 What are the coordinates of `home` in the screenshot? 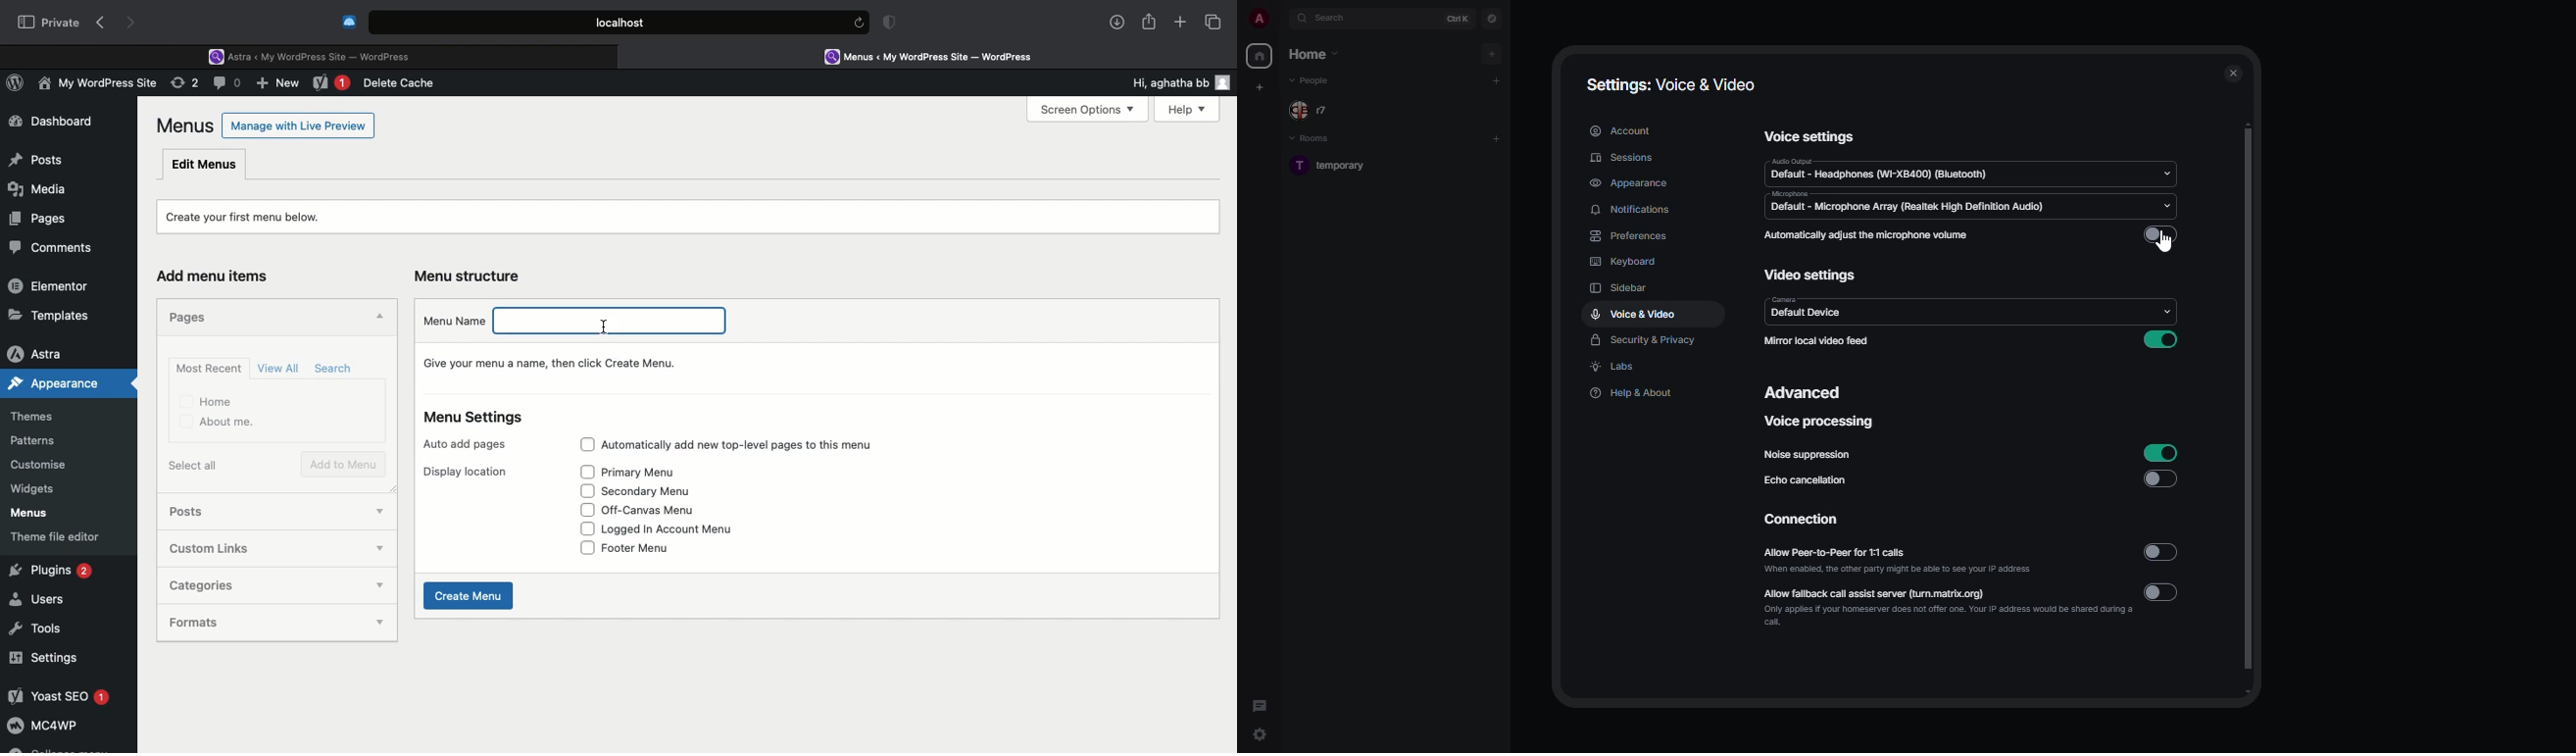 It's located at (1314, 54).